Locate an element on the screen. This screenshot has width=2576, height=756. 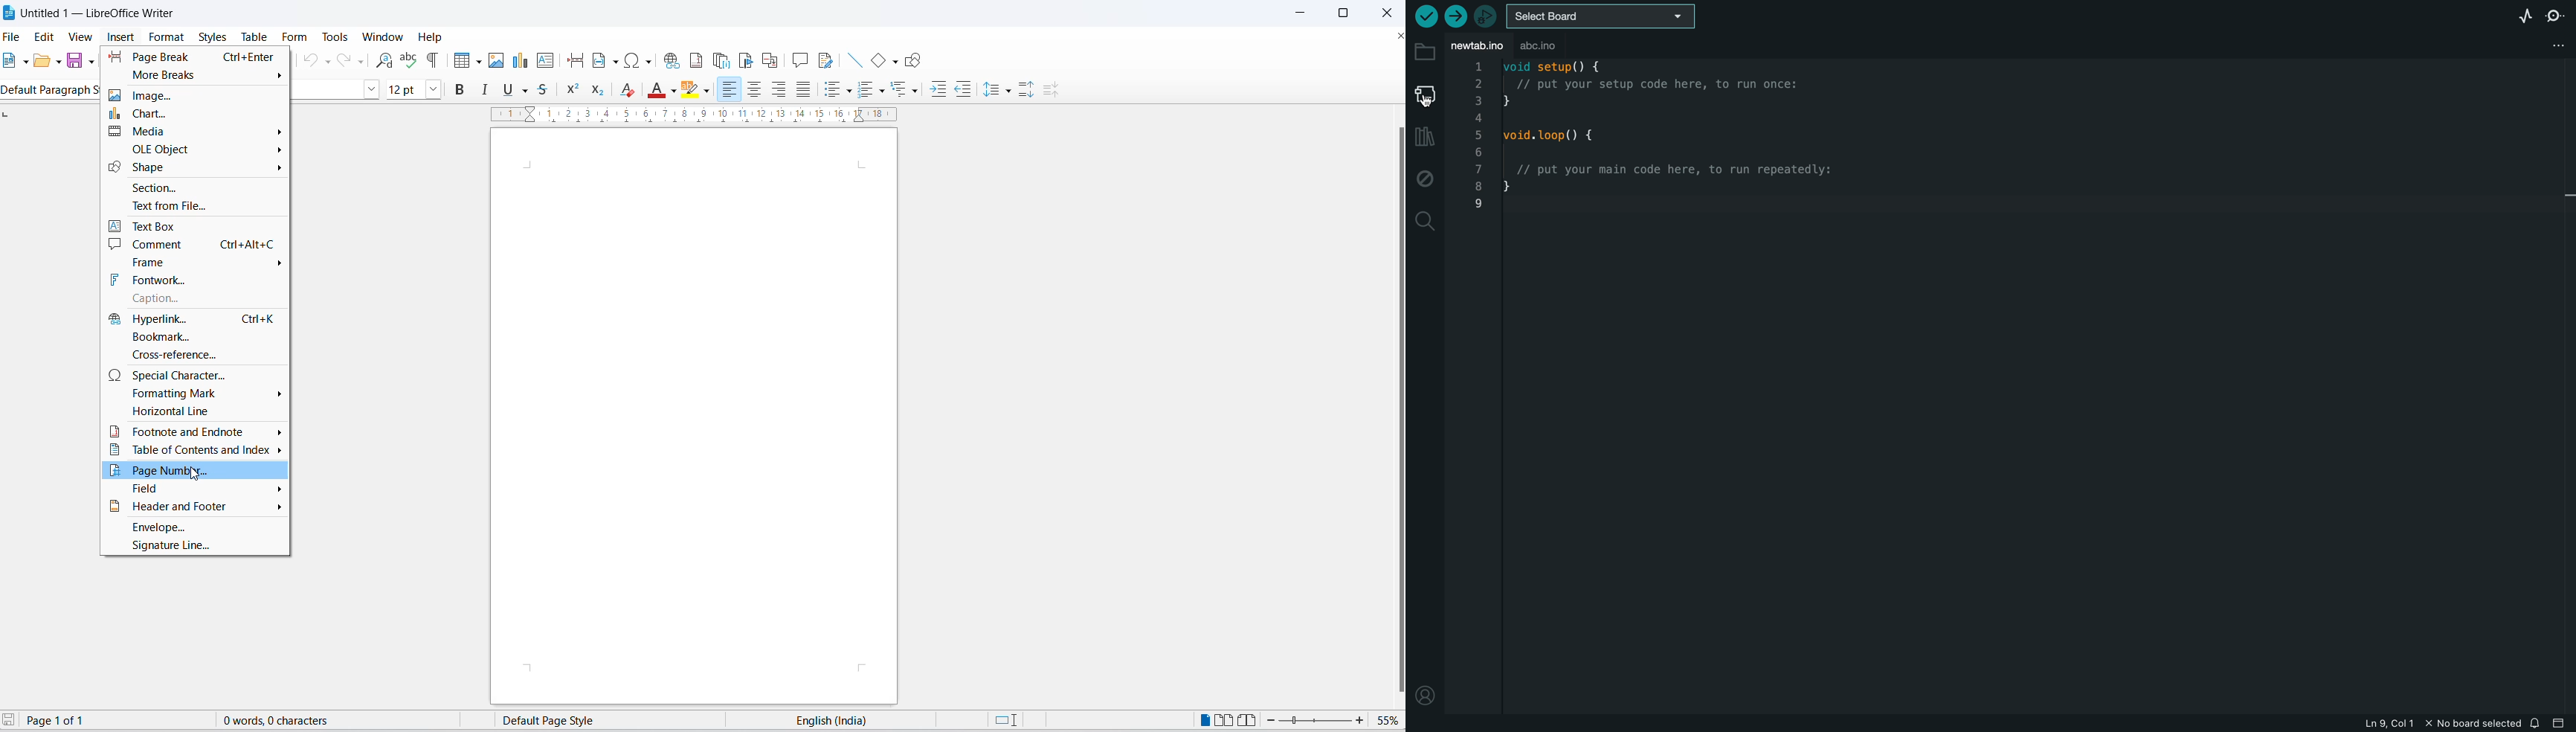
toggle unordered list is located at coordinates (832, 91).